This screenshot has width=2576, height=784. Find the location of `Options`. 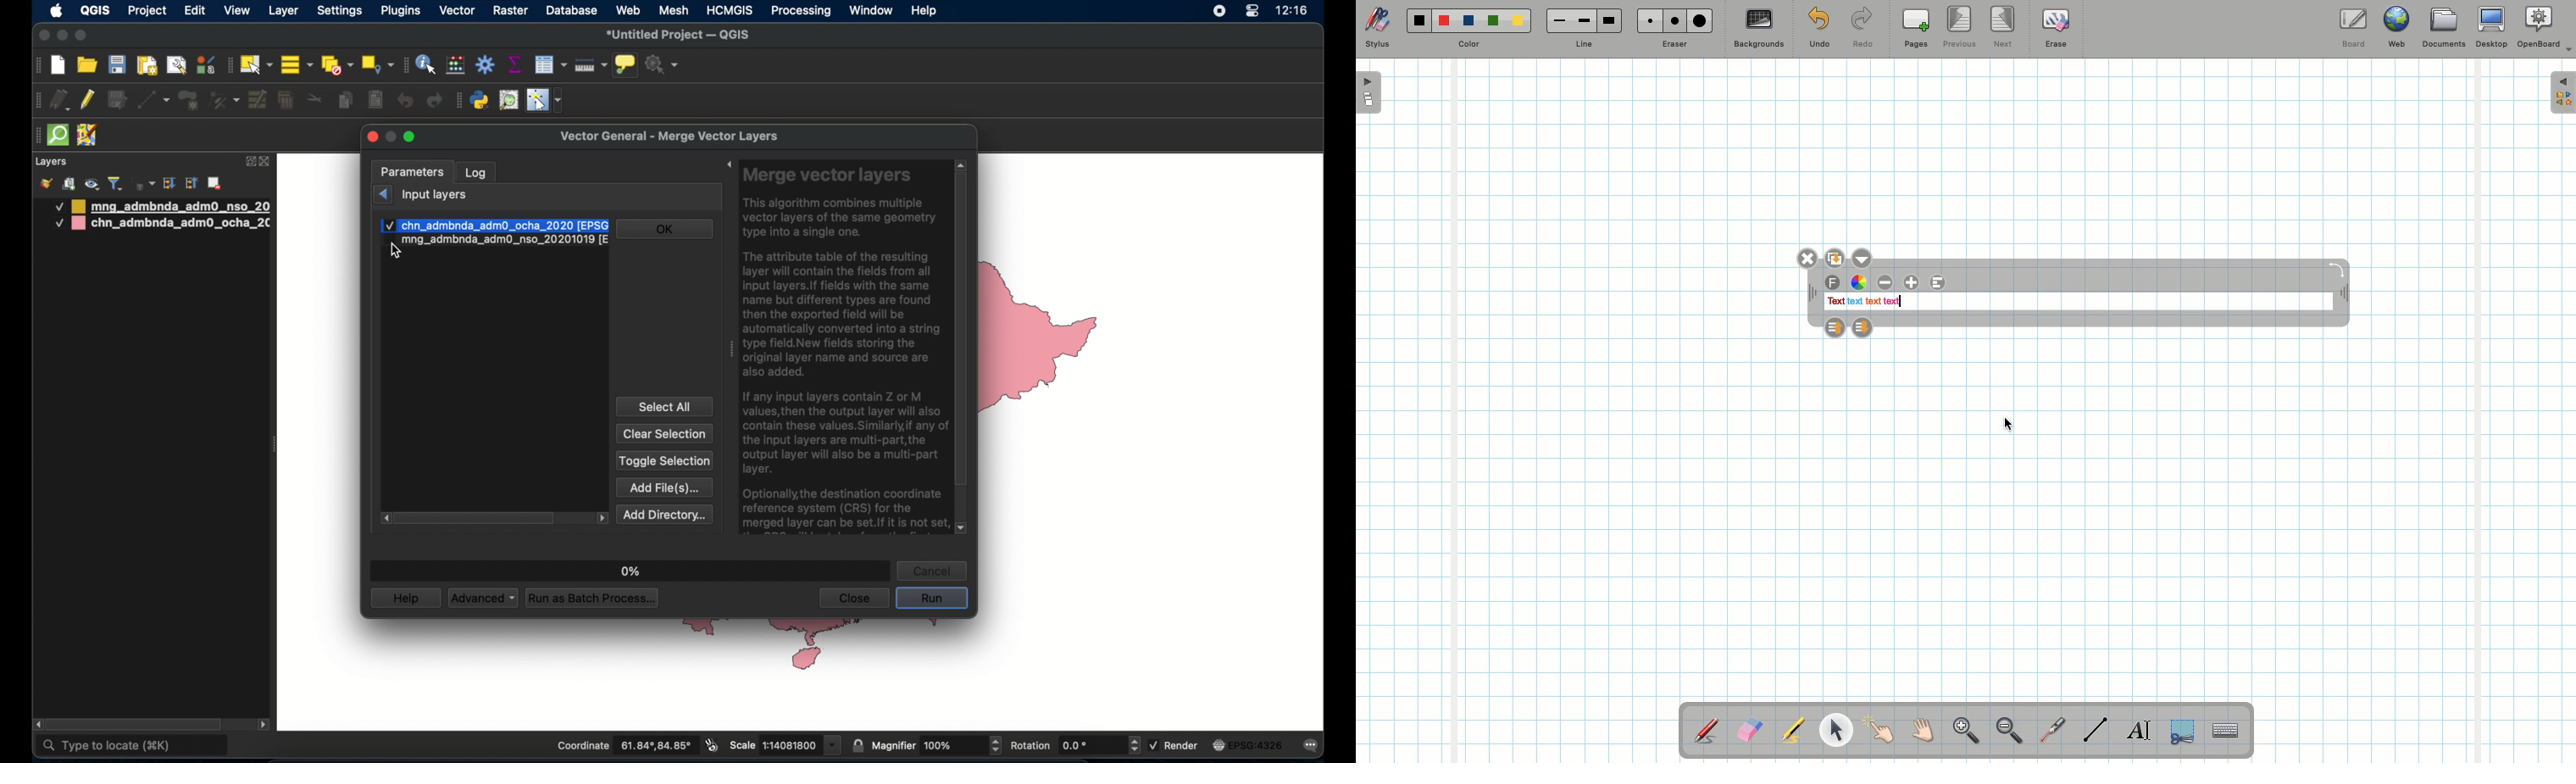

Options is located at coordinates (1866, 257).